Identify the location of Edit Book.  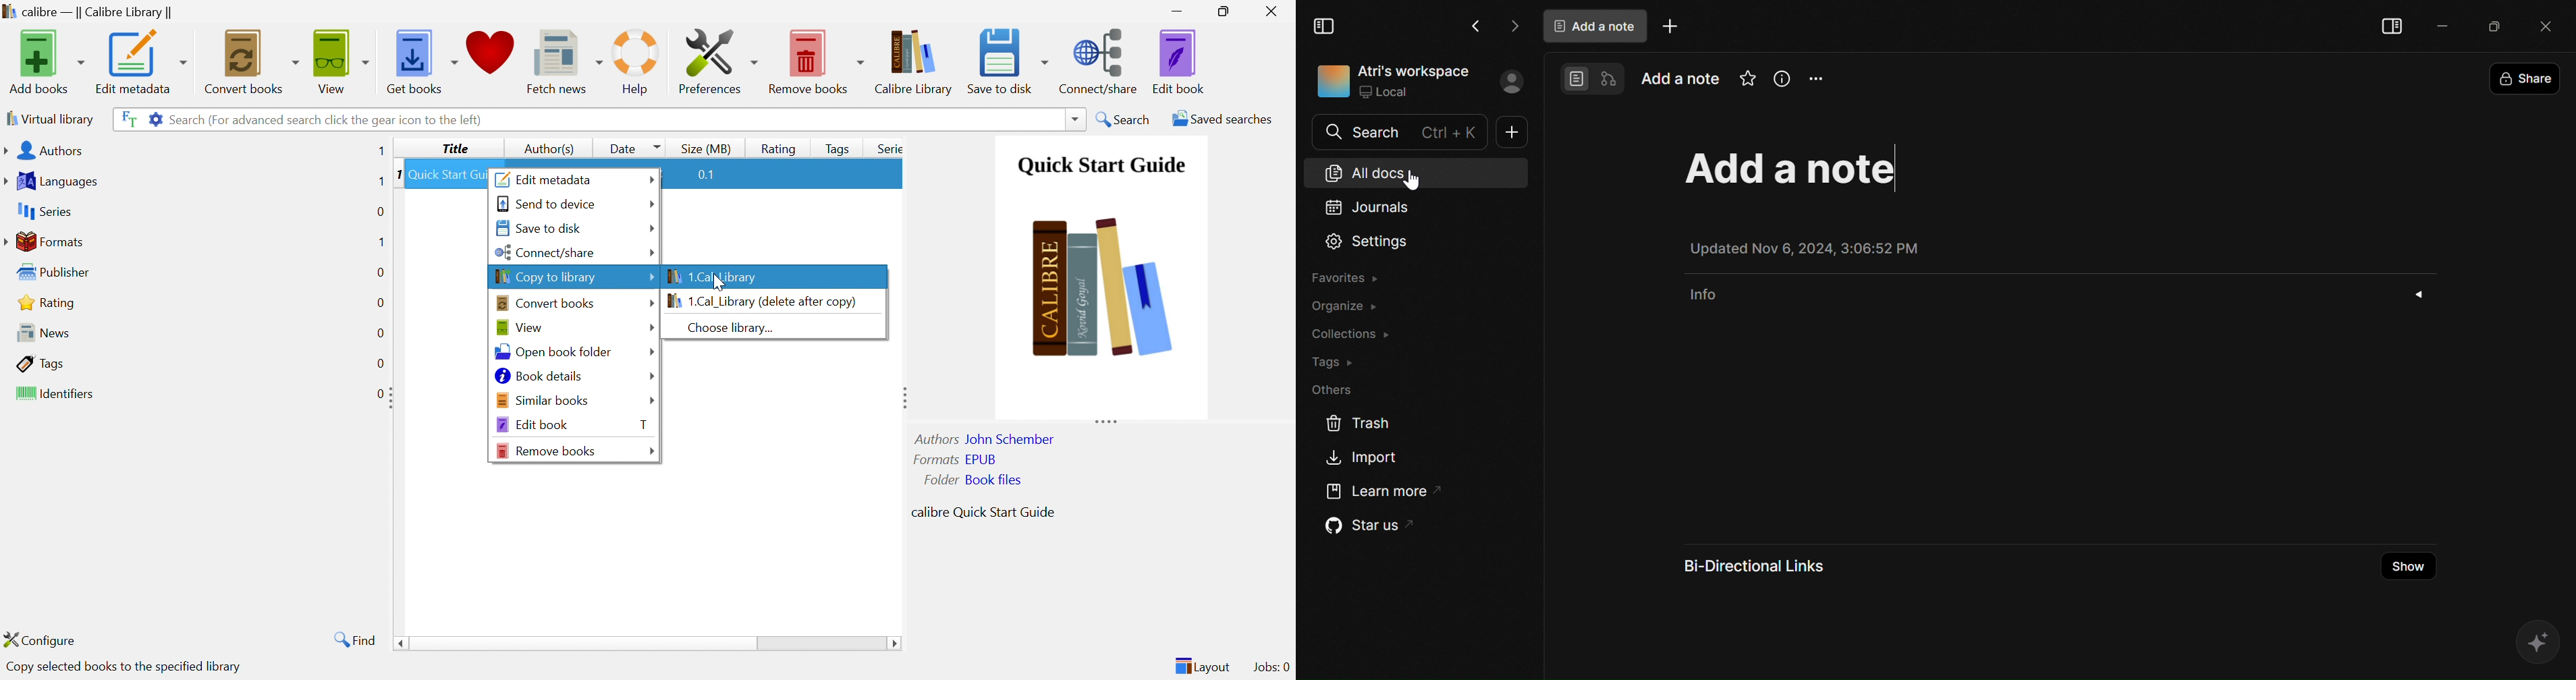
(1180, 61).